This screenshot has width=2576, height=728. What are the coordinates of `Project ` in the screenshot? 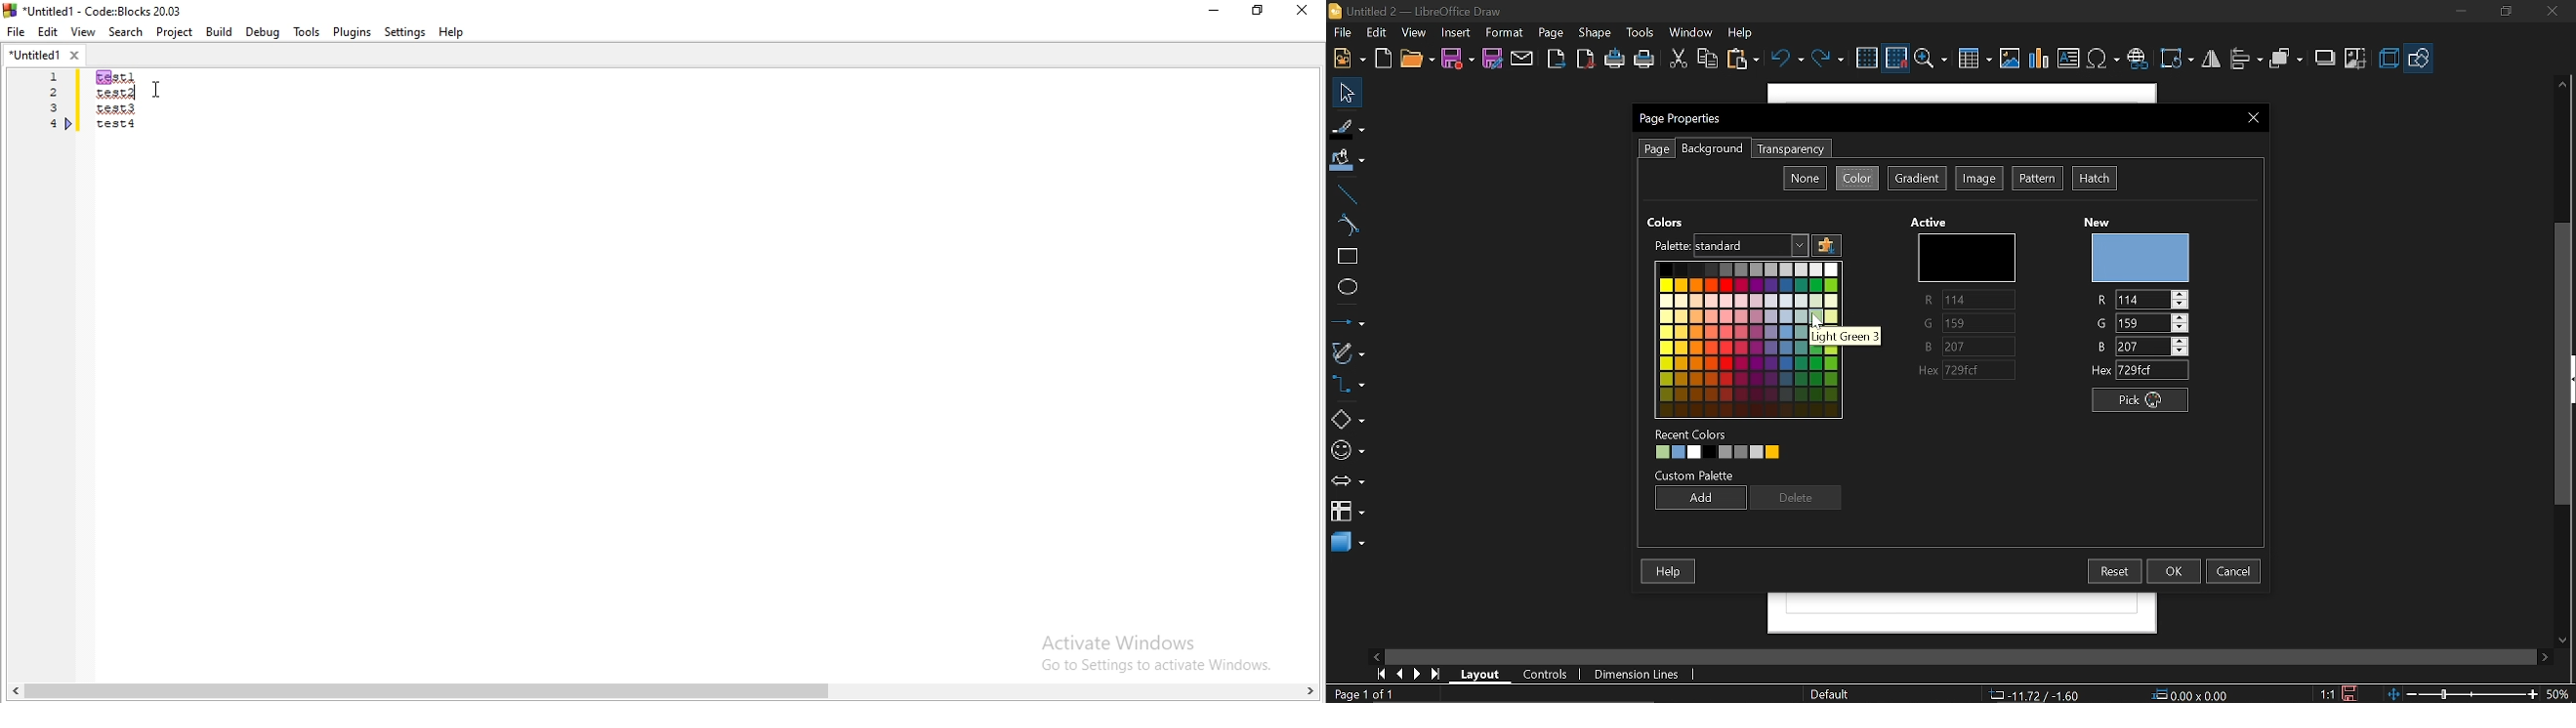 It's located at (174, 32).